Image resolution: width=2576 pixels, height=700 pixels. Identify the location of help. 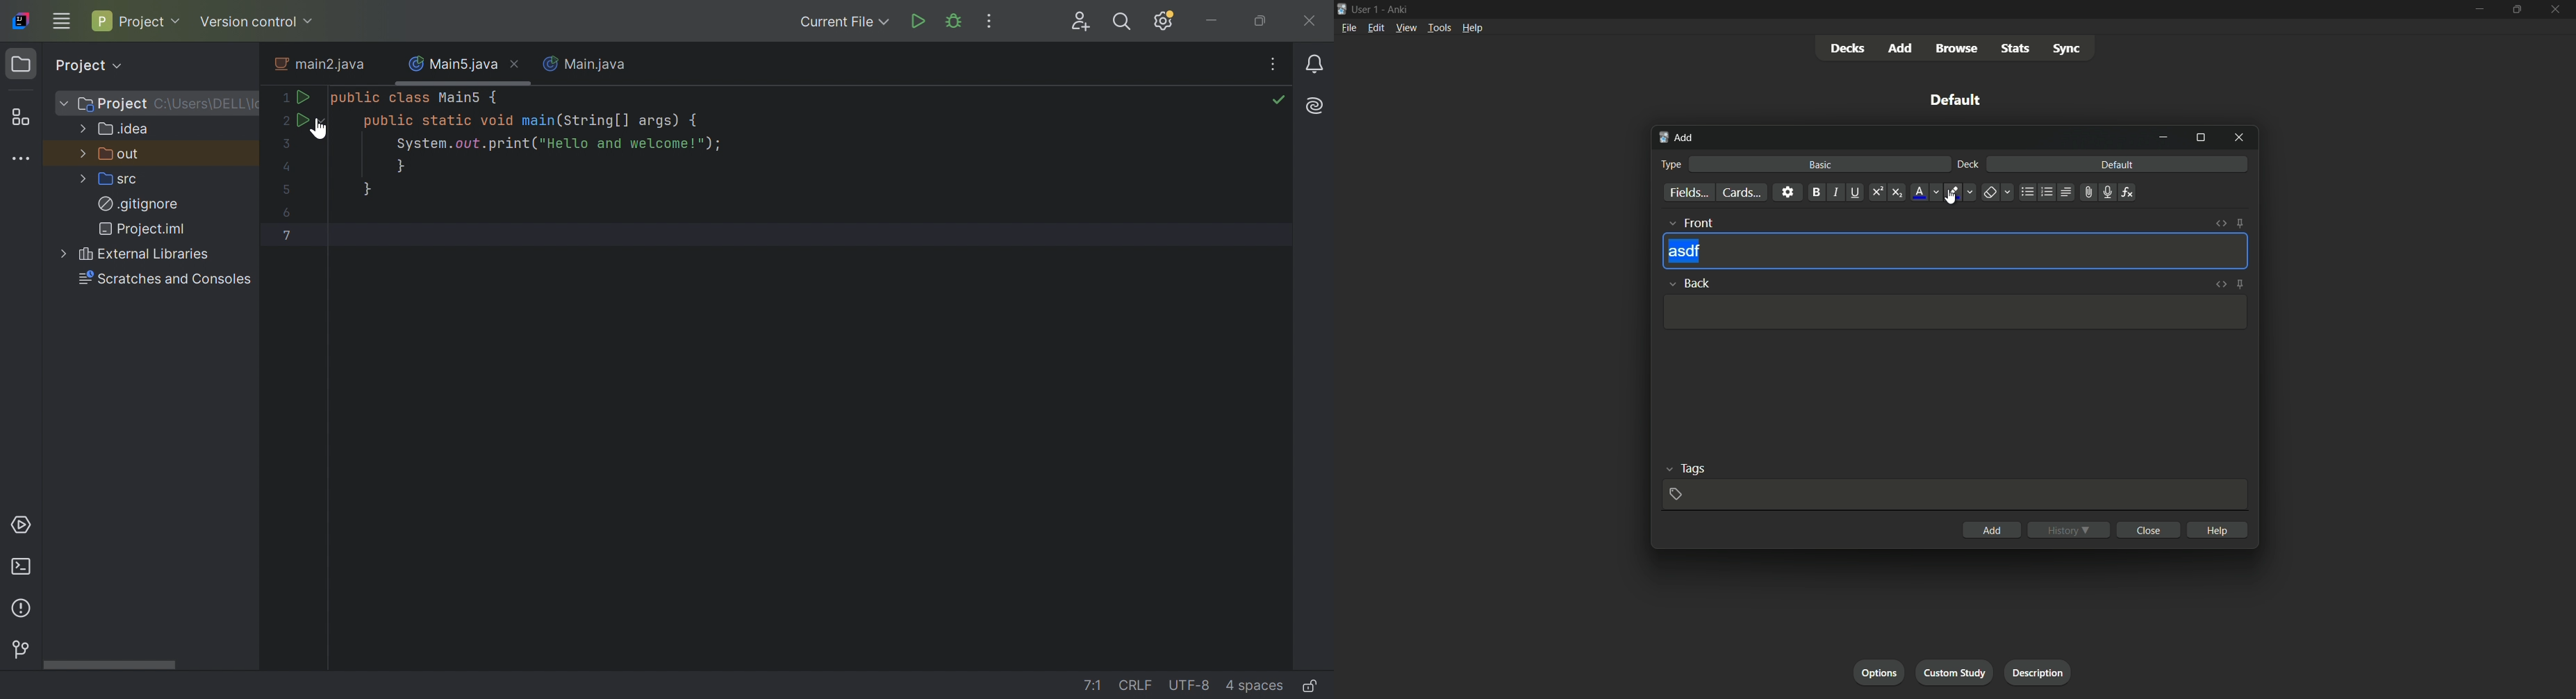
(2218, 530).